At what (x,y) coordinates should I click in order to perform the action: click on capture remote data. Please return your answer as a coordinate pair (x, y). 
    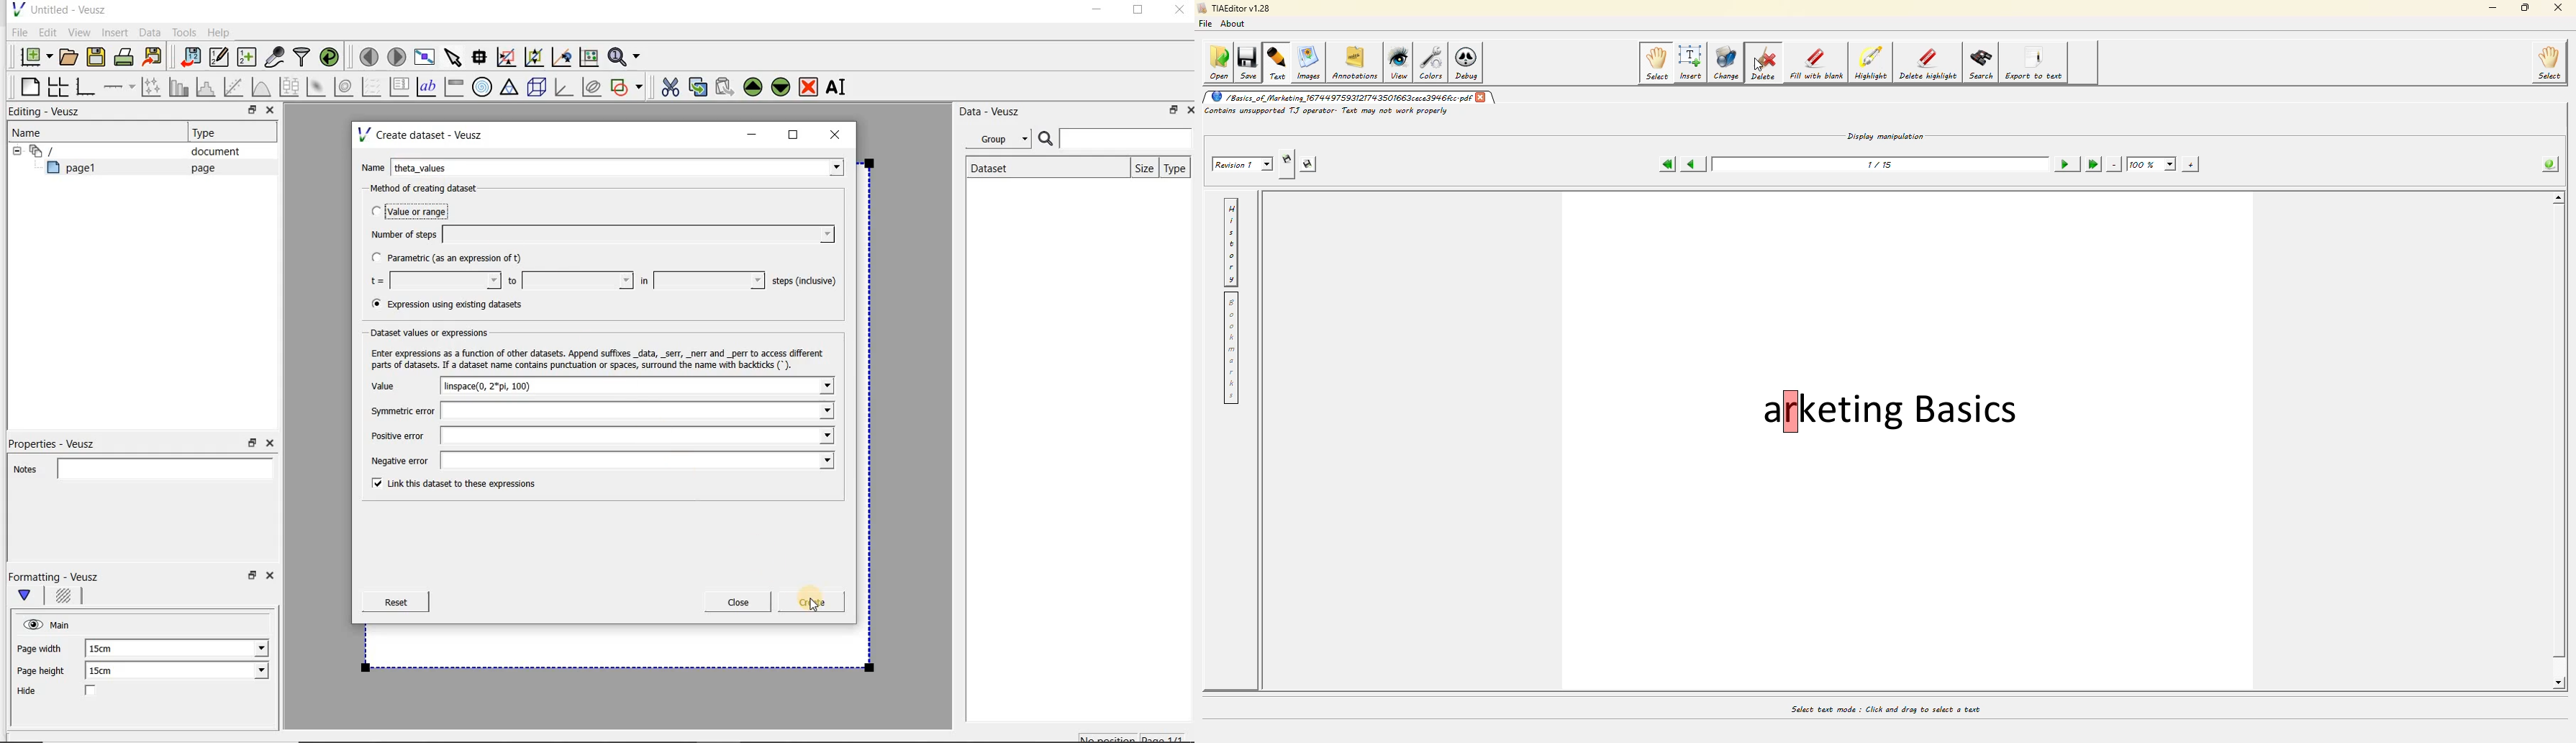
    Looking at the image, I should click on (275, 59).